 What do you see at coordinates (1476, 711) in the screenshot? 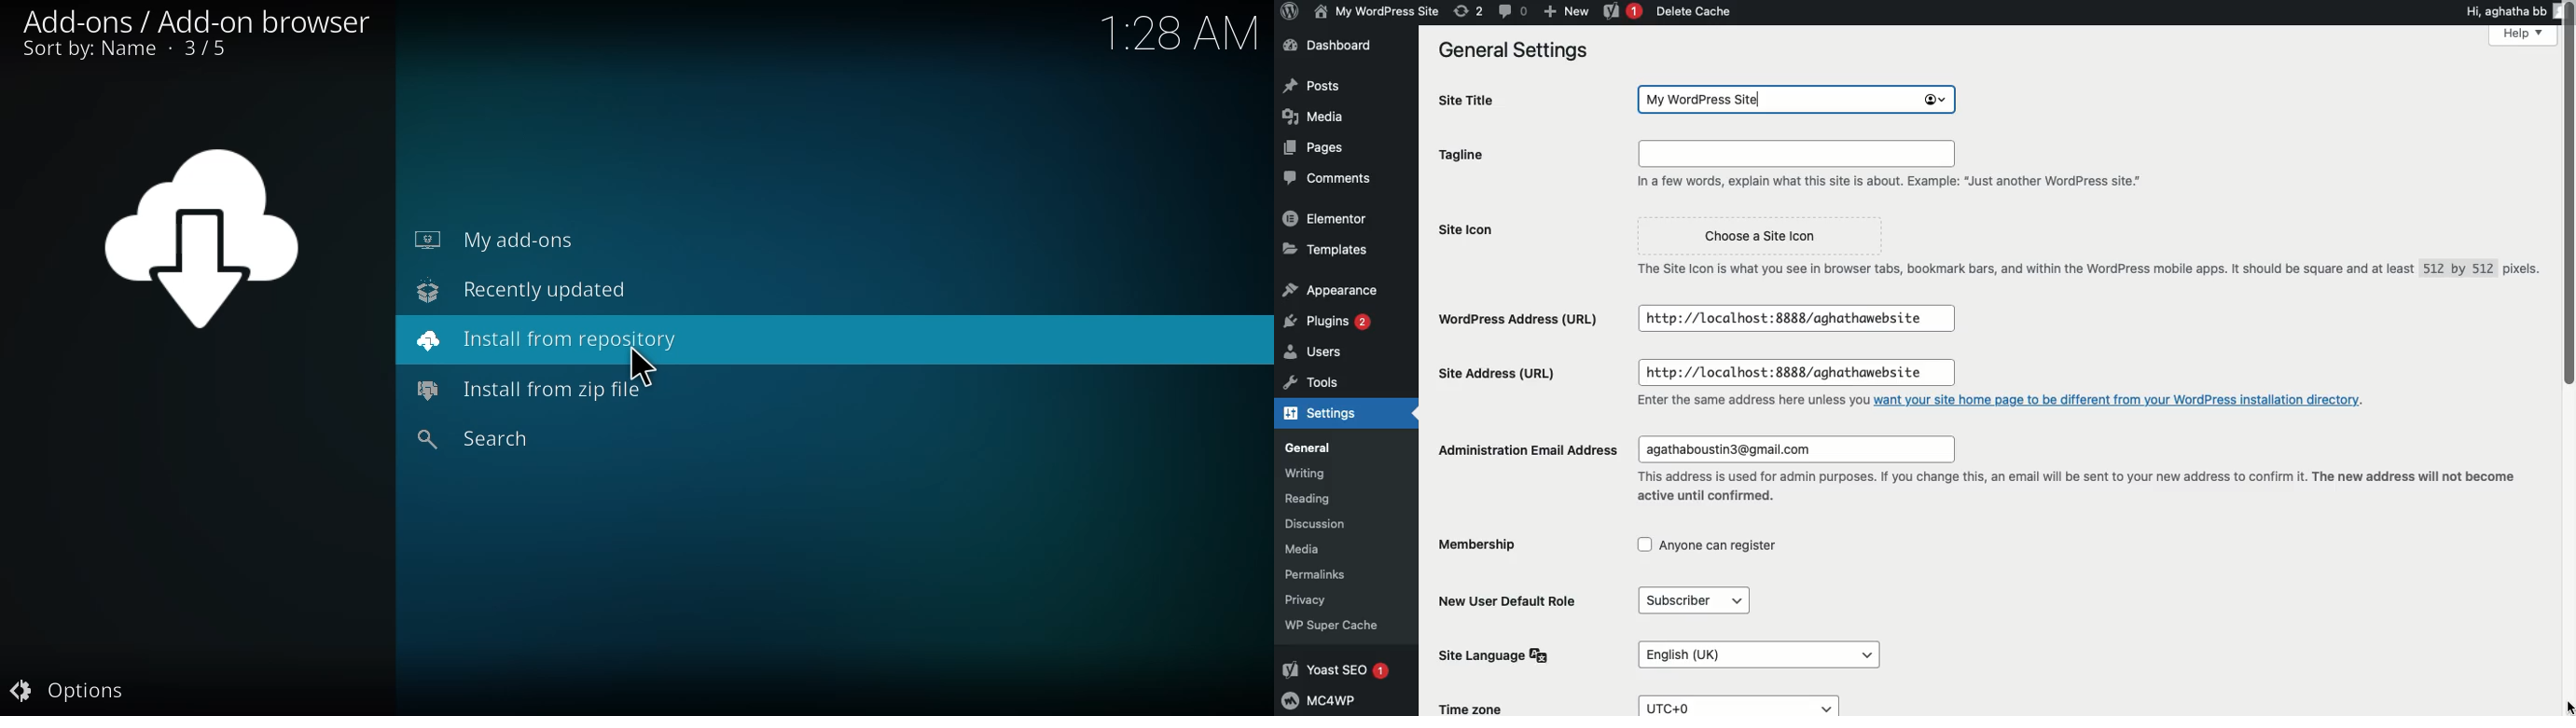
I see `Time Zone` at bounding box center [1476, 711].